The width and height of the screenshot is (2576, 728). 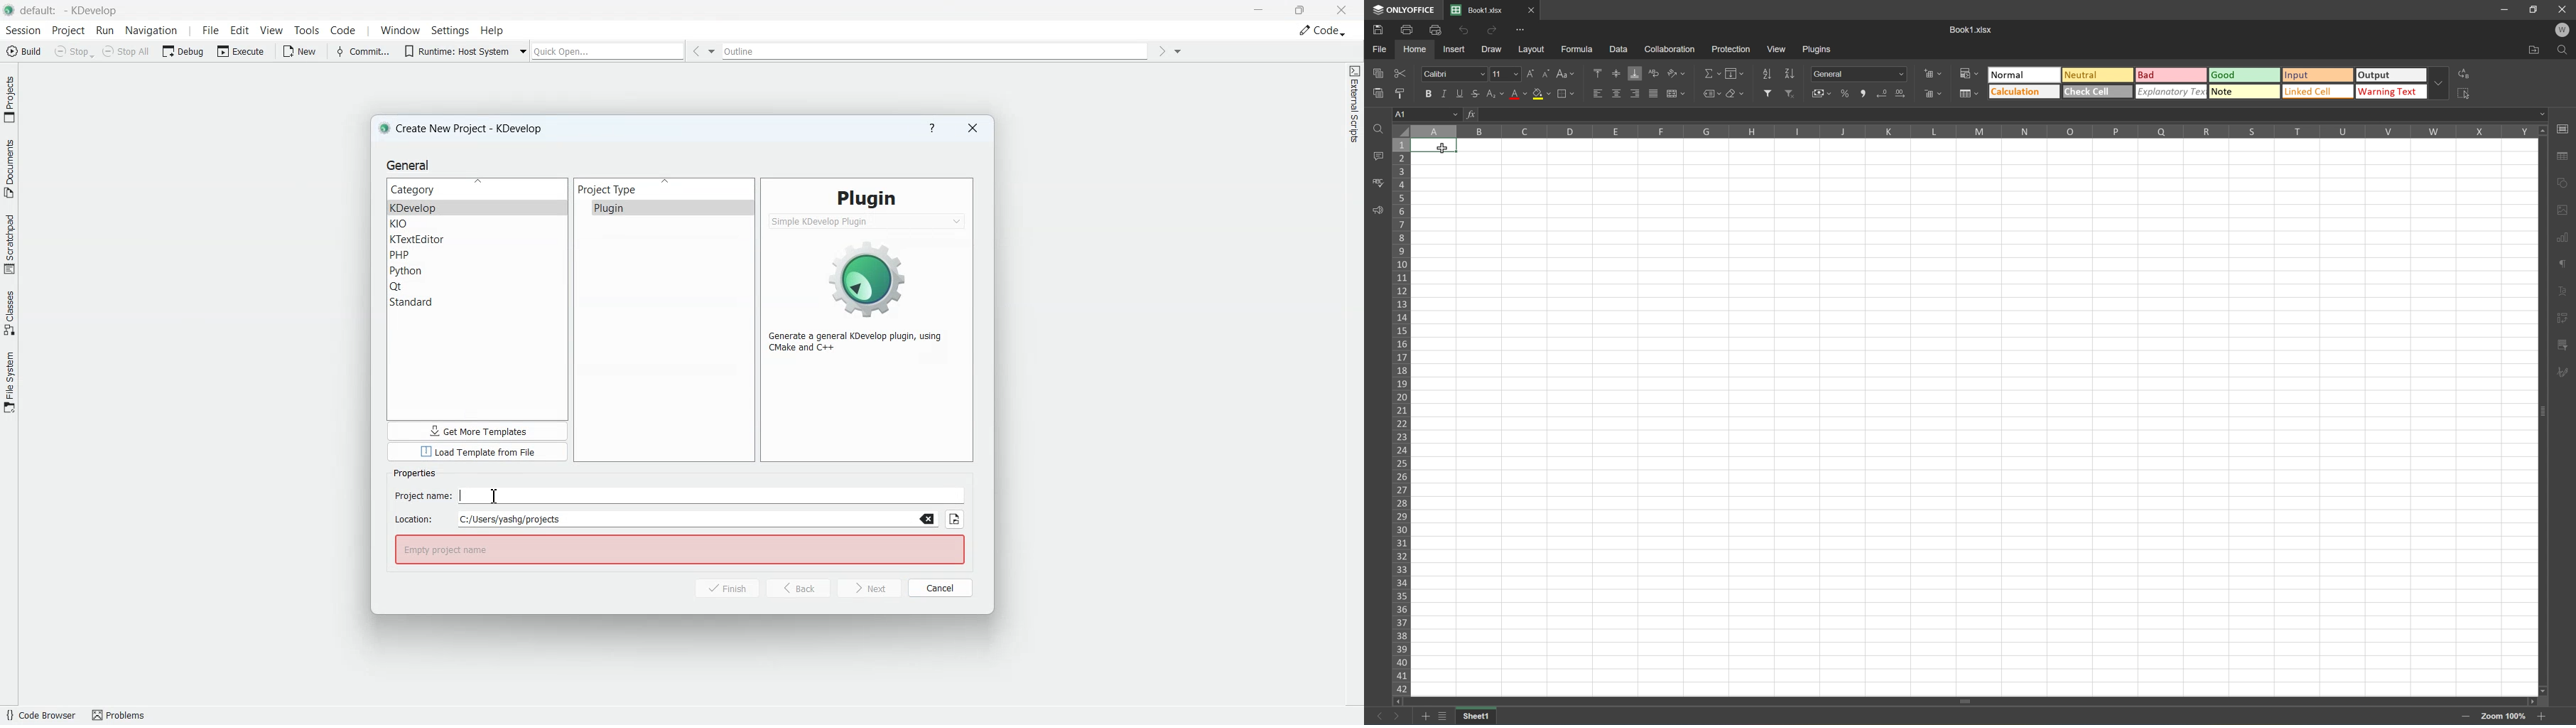 What do you see at coordinates (1376, 183) in the screenshot?
I see `Spell checking` at bounding box center [1376, 183].